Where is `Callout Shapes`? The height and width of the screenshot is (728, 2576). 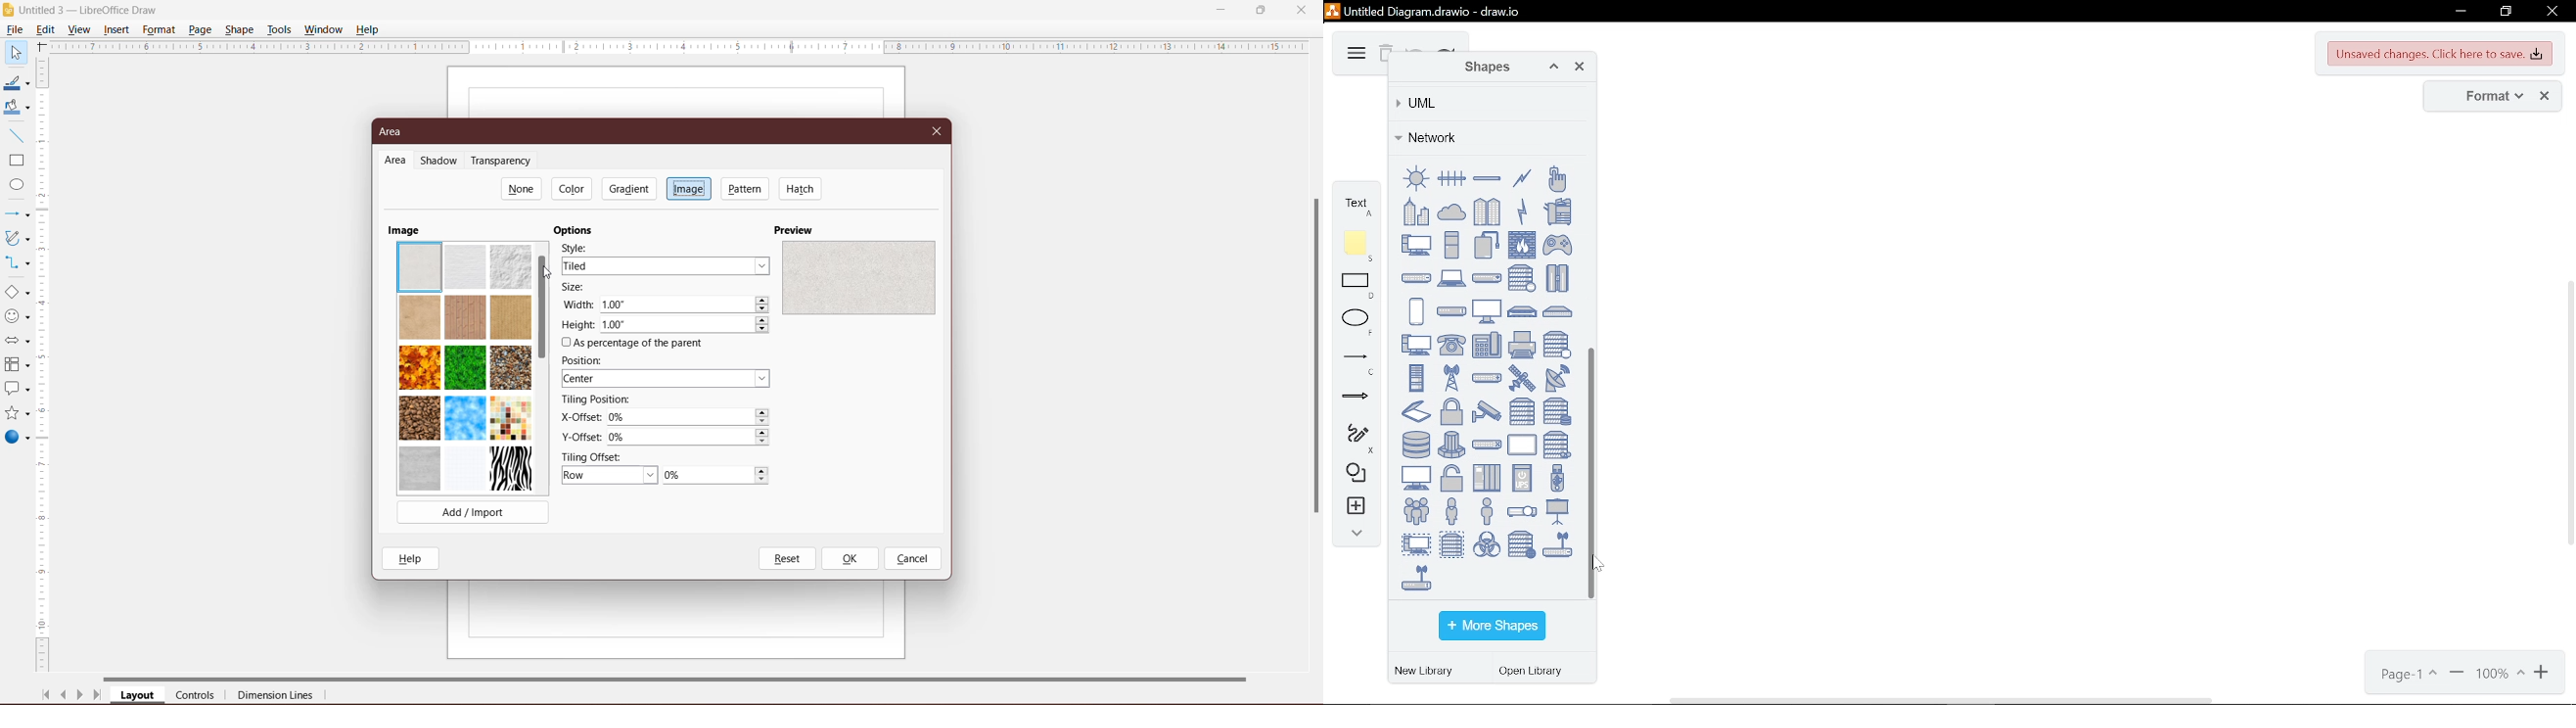
Callout Shapes is located at coordinates (16, 390).